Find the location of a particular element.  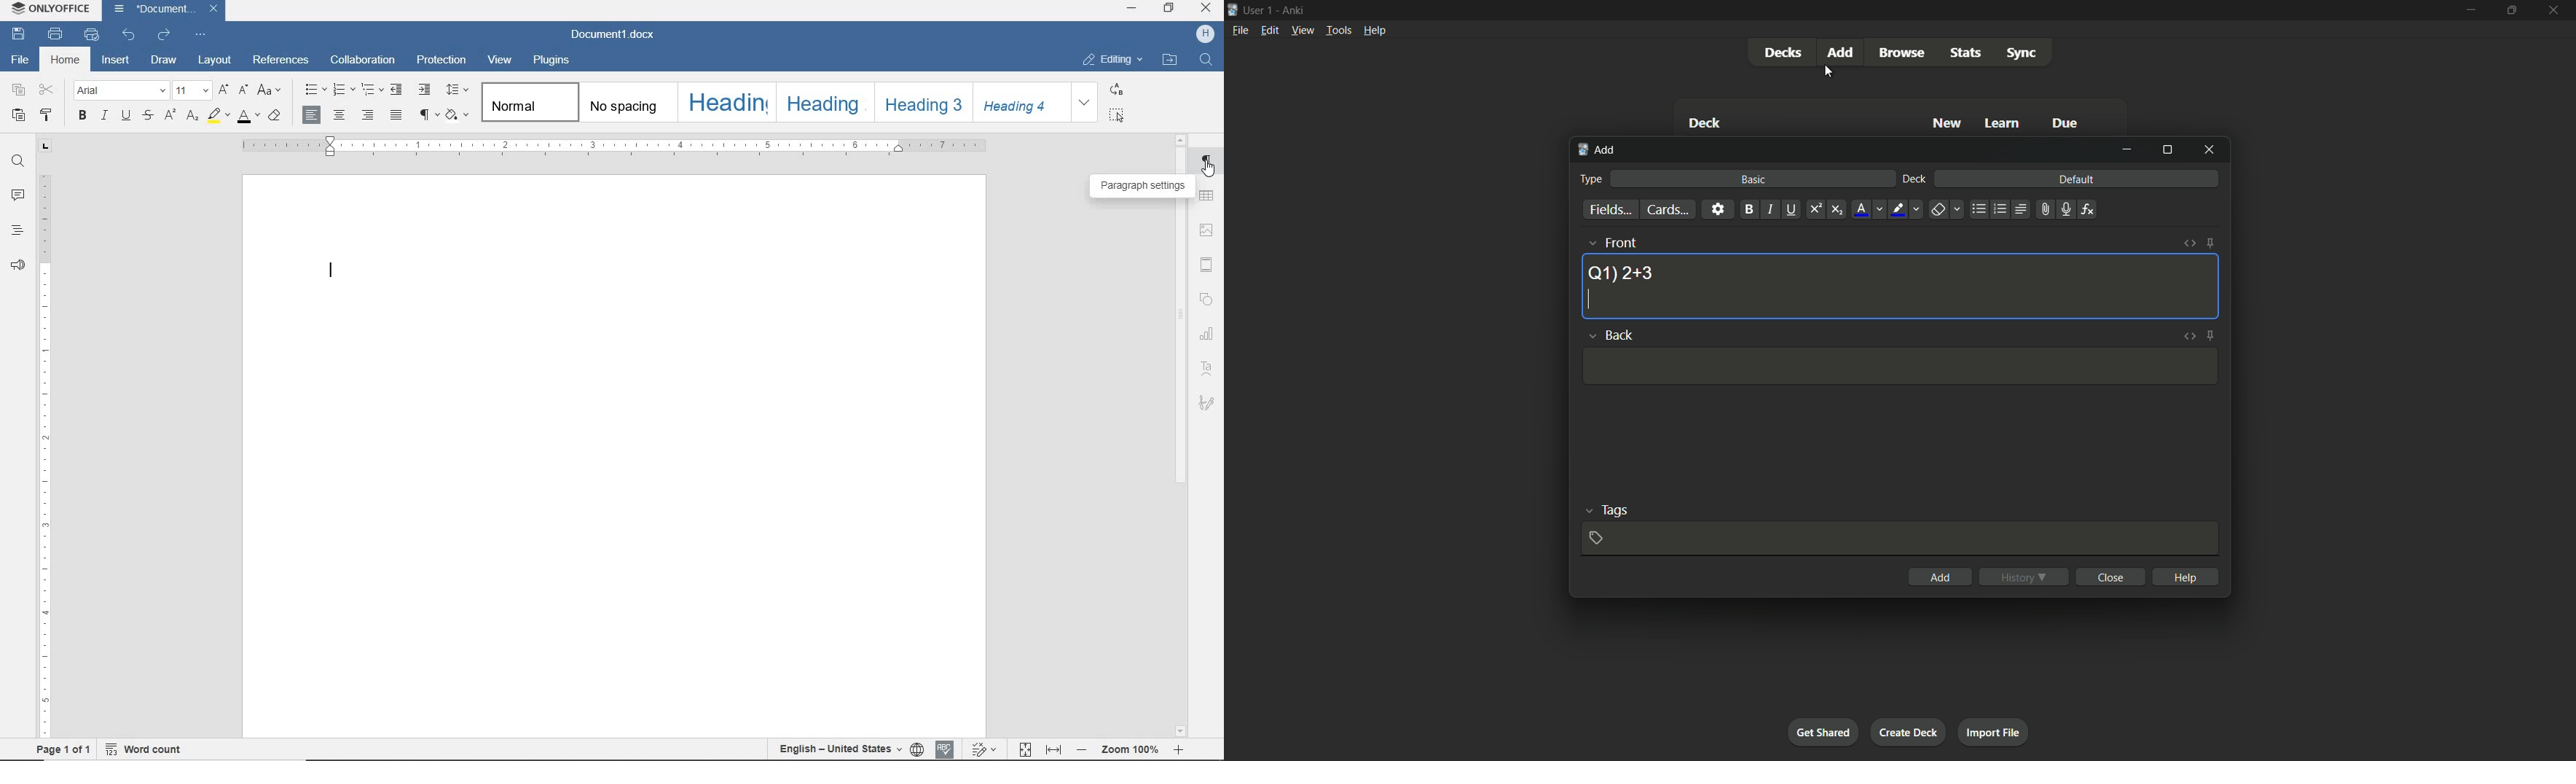

due is located at coordinates (2065, 125).